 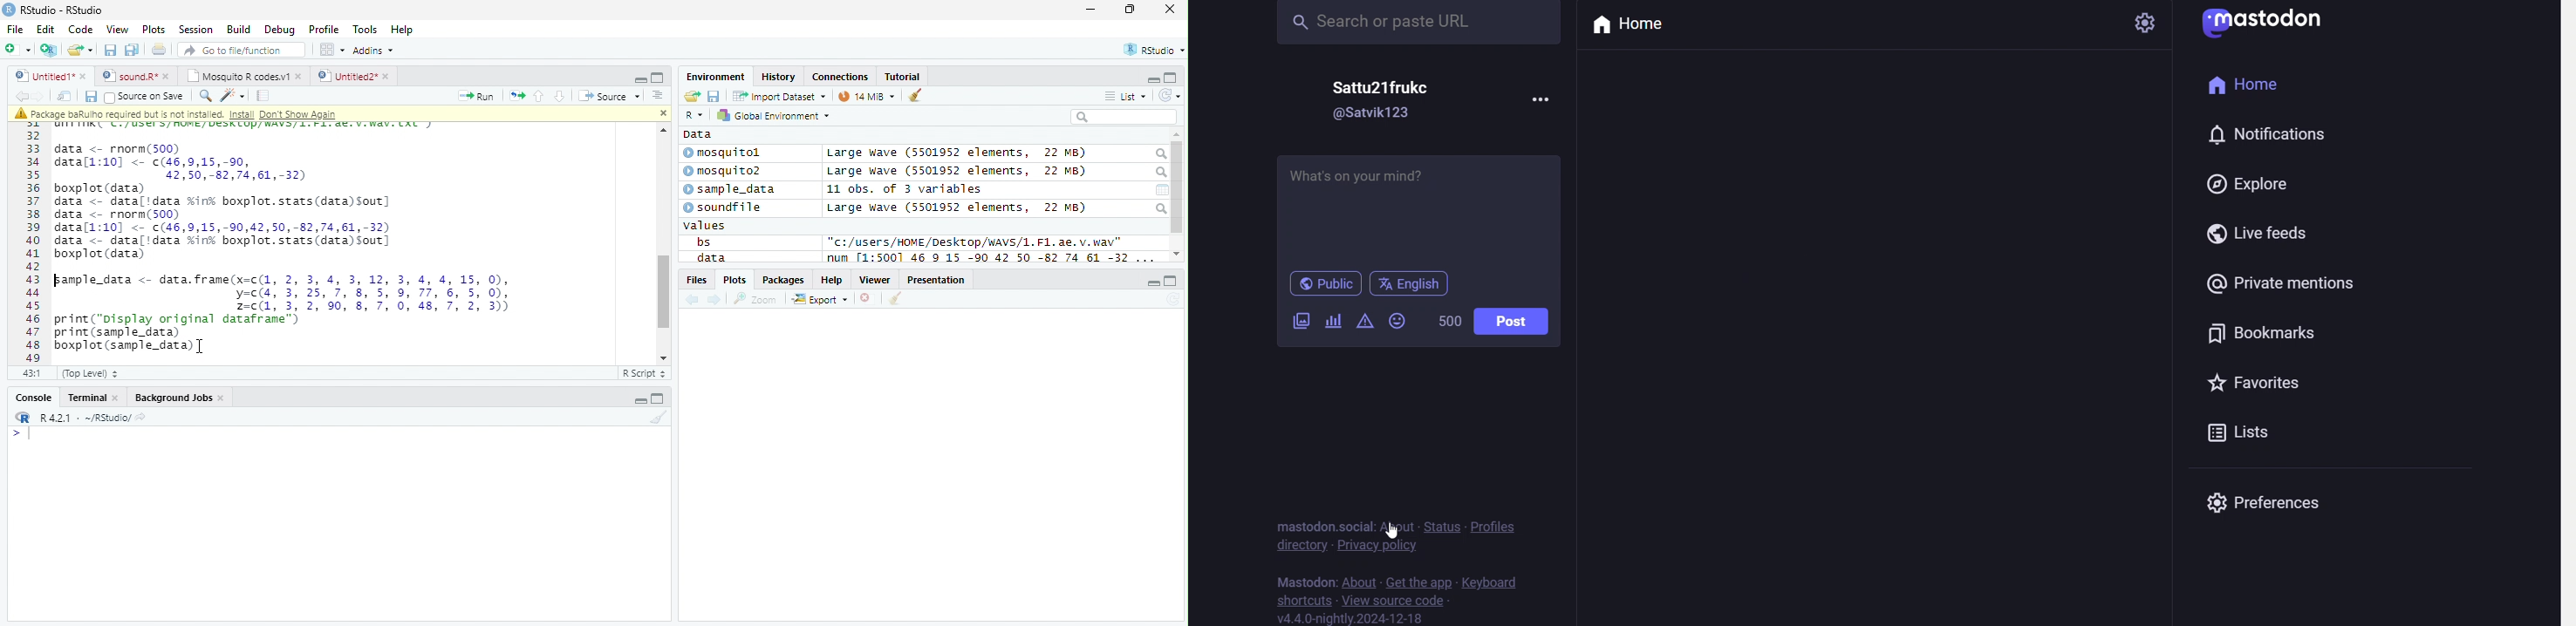 What do you see at coordinates (324, 29) in the screenshot?
I see `Profile` at bounding box center [324, 29].